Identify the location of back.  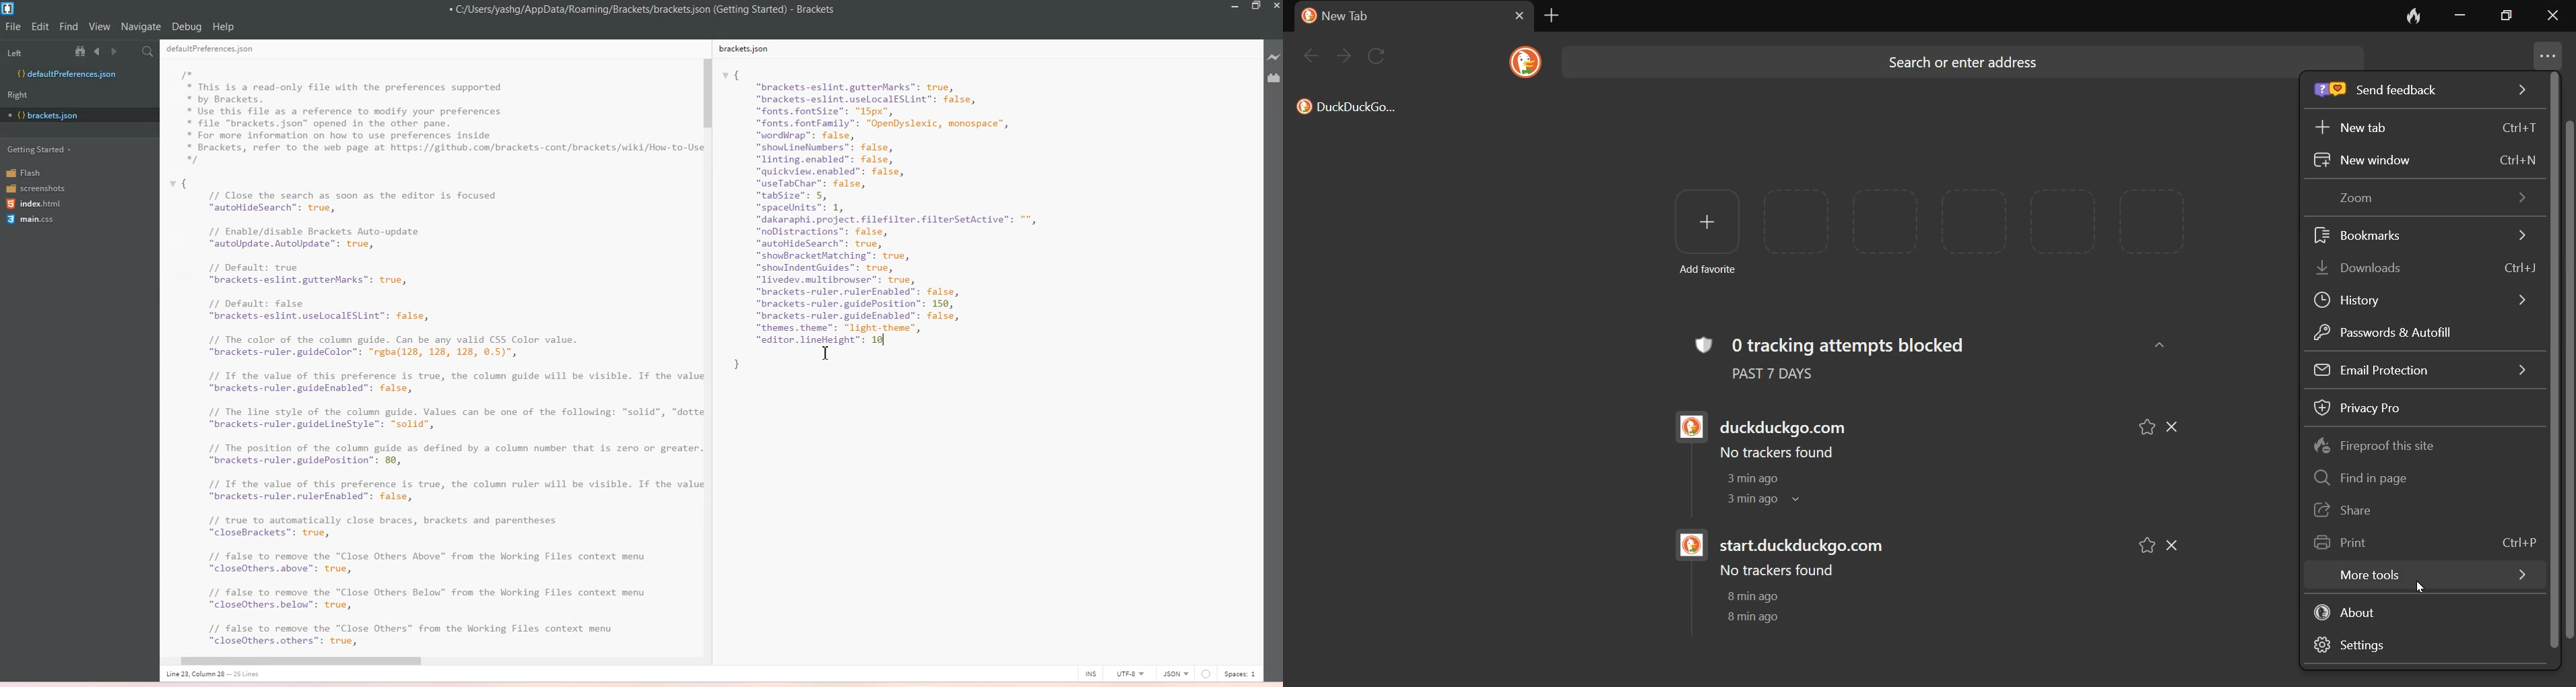
(1315, 60).